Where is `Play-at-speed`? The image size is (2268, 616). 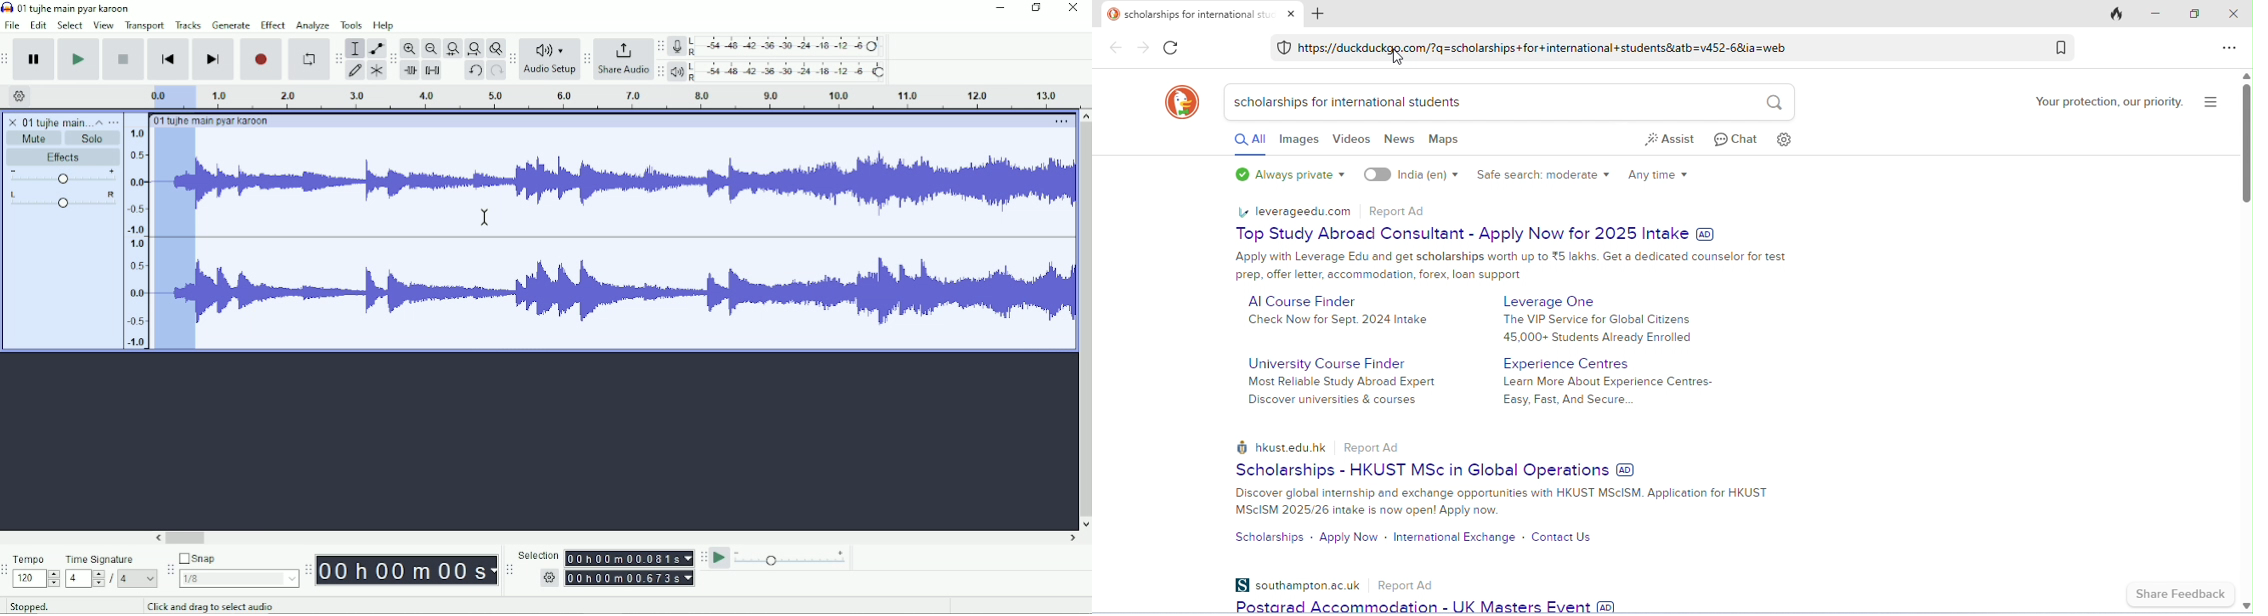 Play-at-speed is located at coordinates (721, 558).